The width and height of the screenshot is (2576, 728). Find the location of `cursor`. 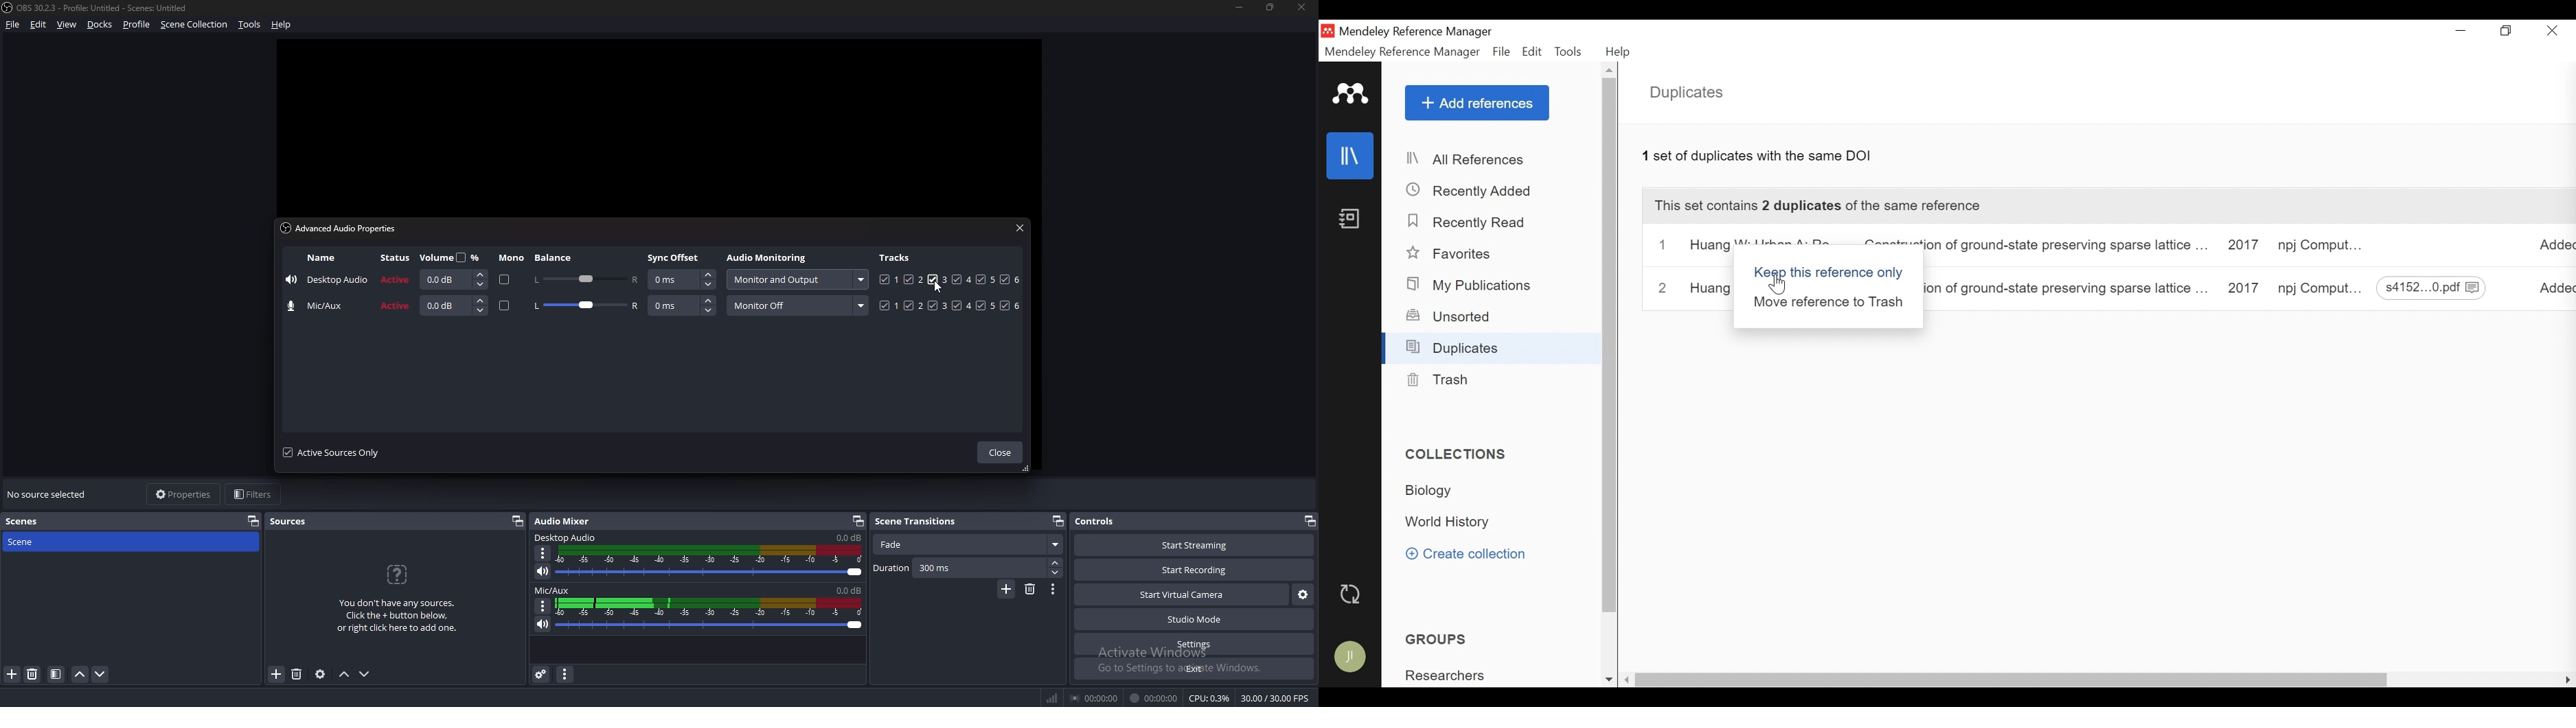

cursor is located at coordinates (938, 291).